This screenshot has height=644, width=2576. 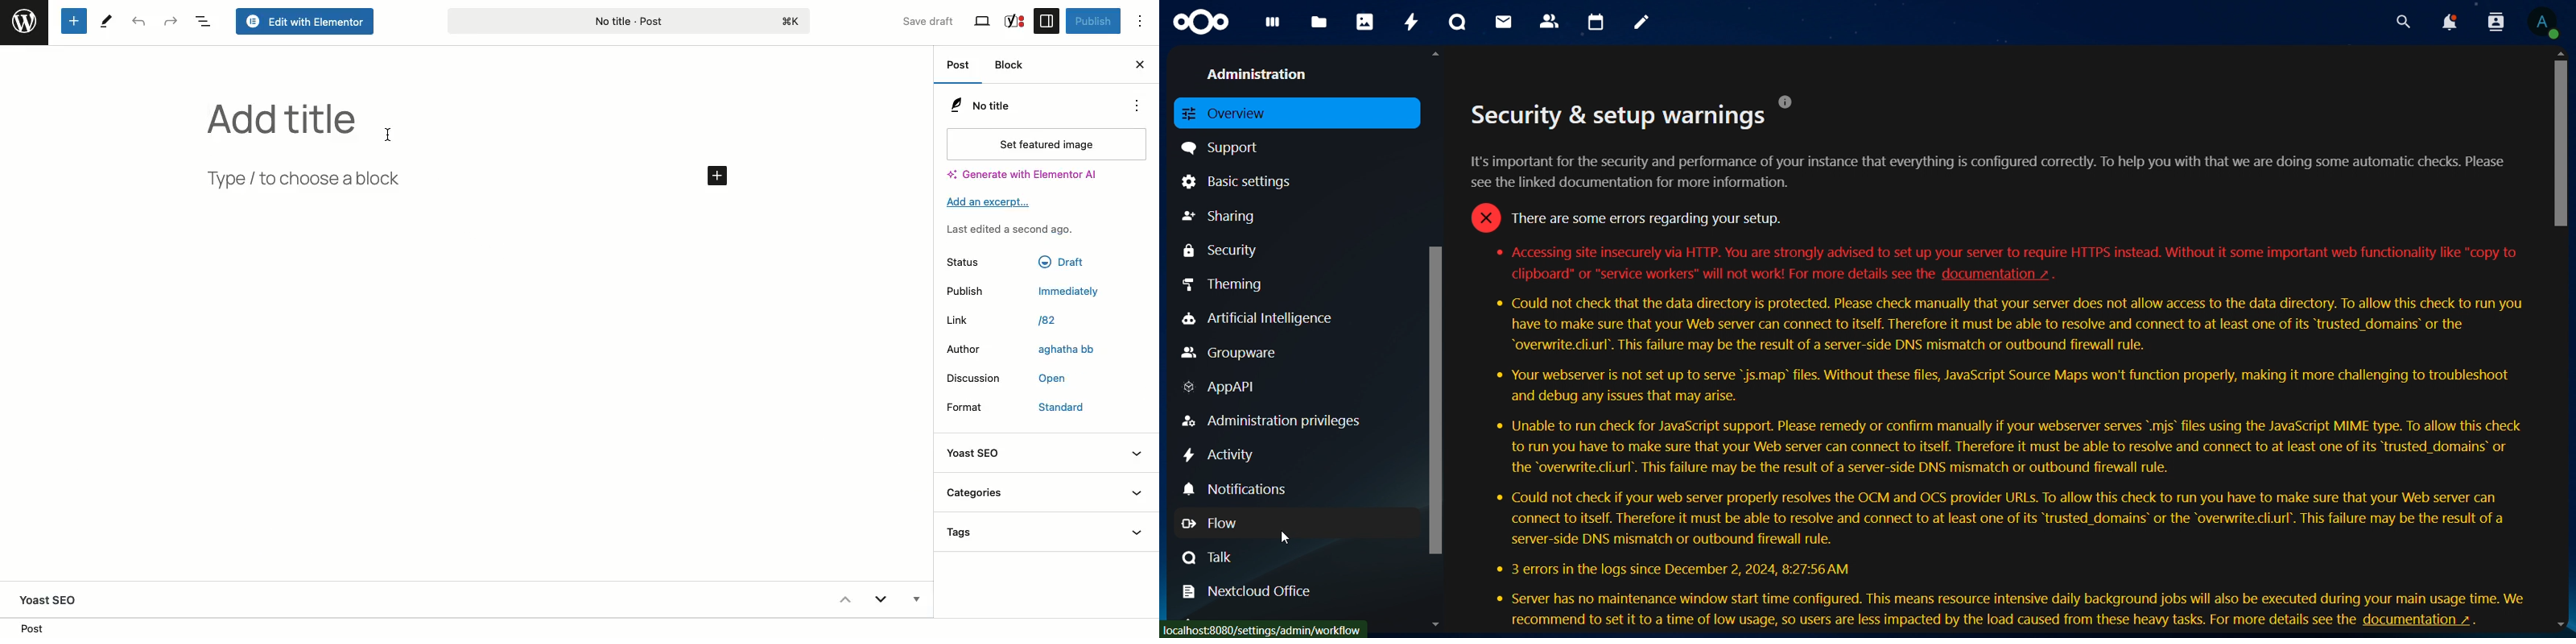 I want to click on icon, so click(x=1203, y=23).